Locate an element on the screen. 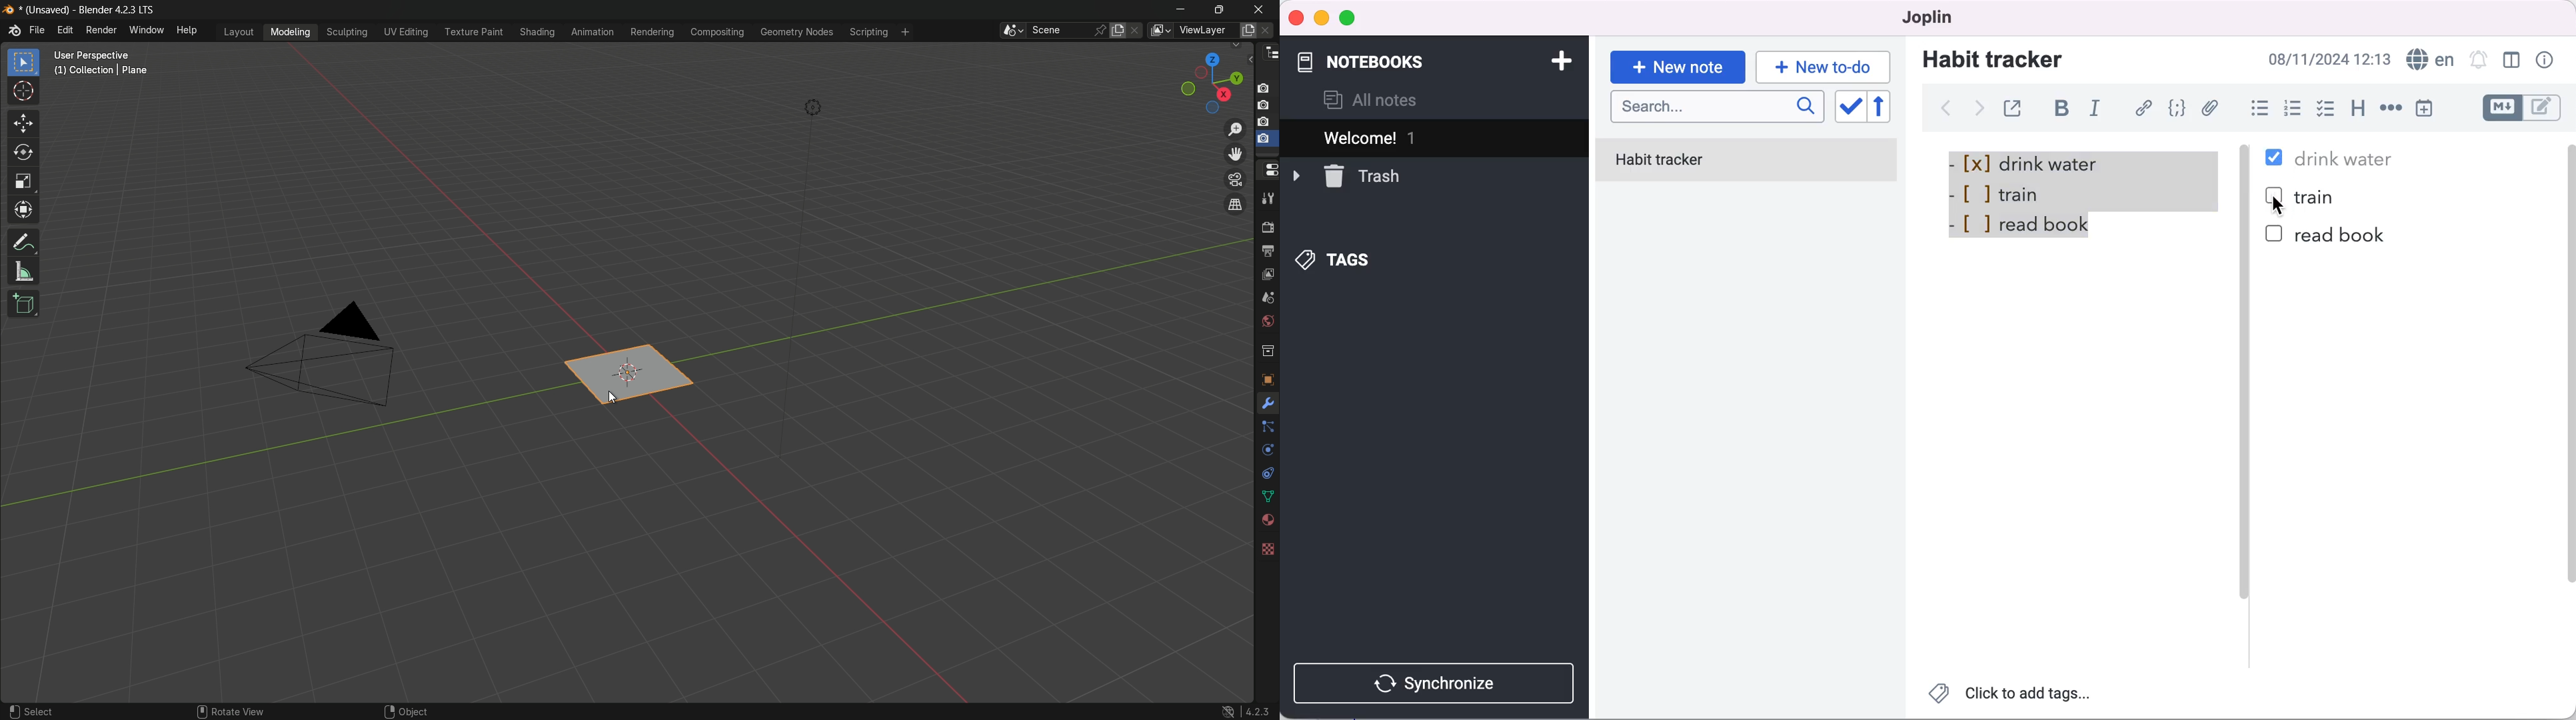  numbered list is located at coordinates (2296, 110).